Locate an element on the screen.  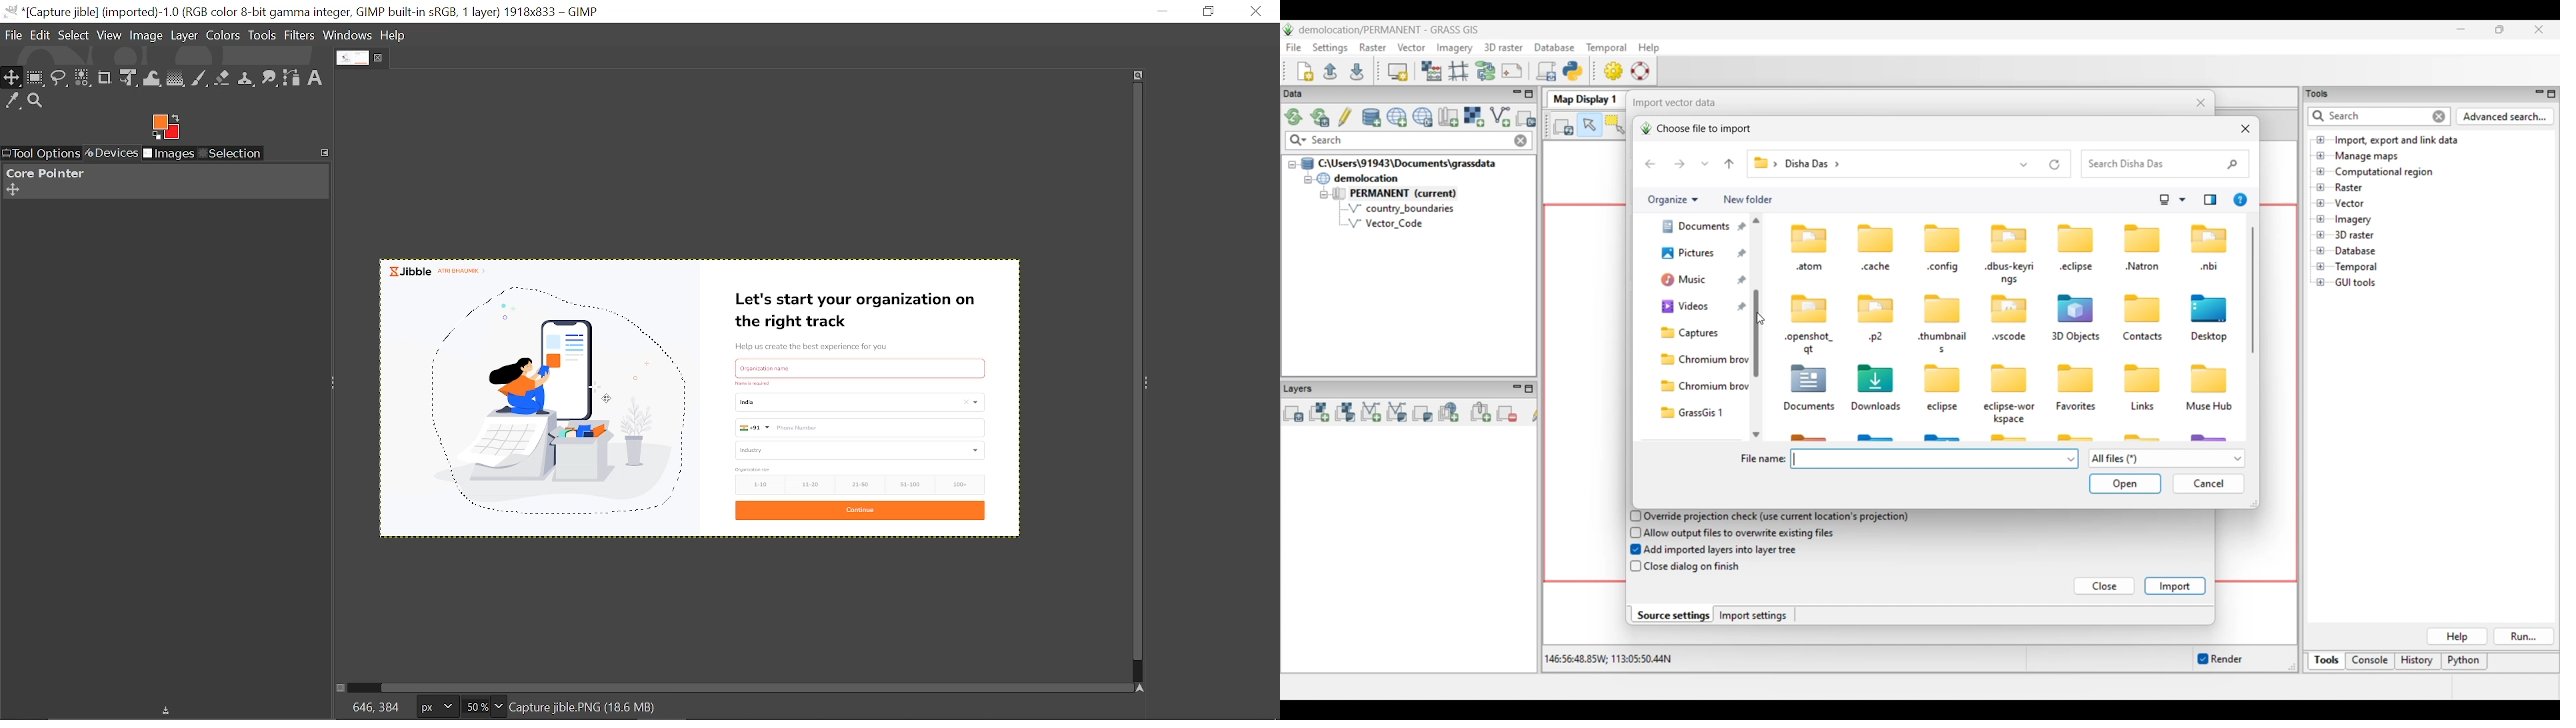
Selected part of the image  is located at coordinates (566, 404).